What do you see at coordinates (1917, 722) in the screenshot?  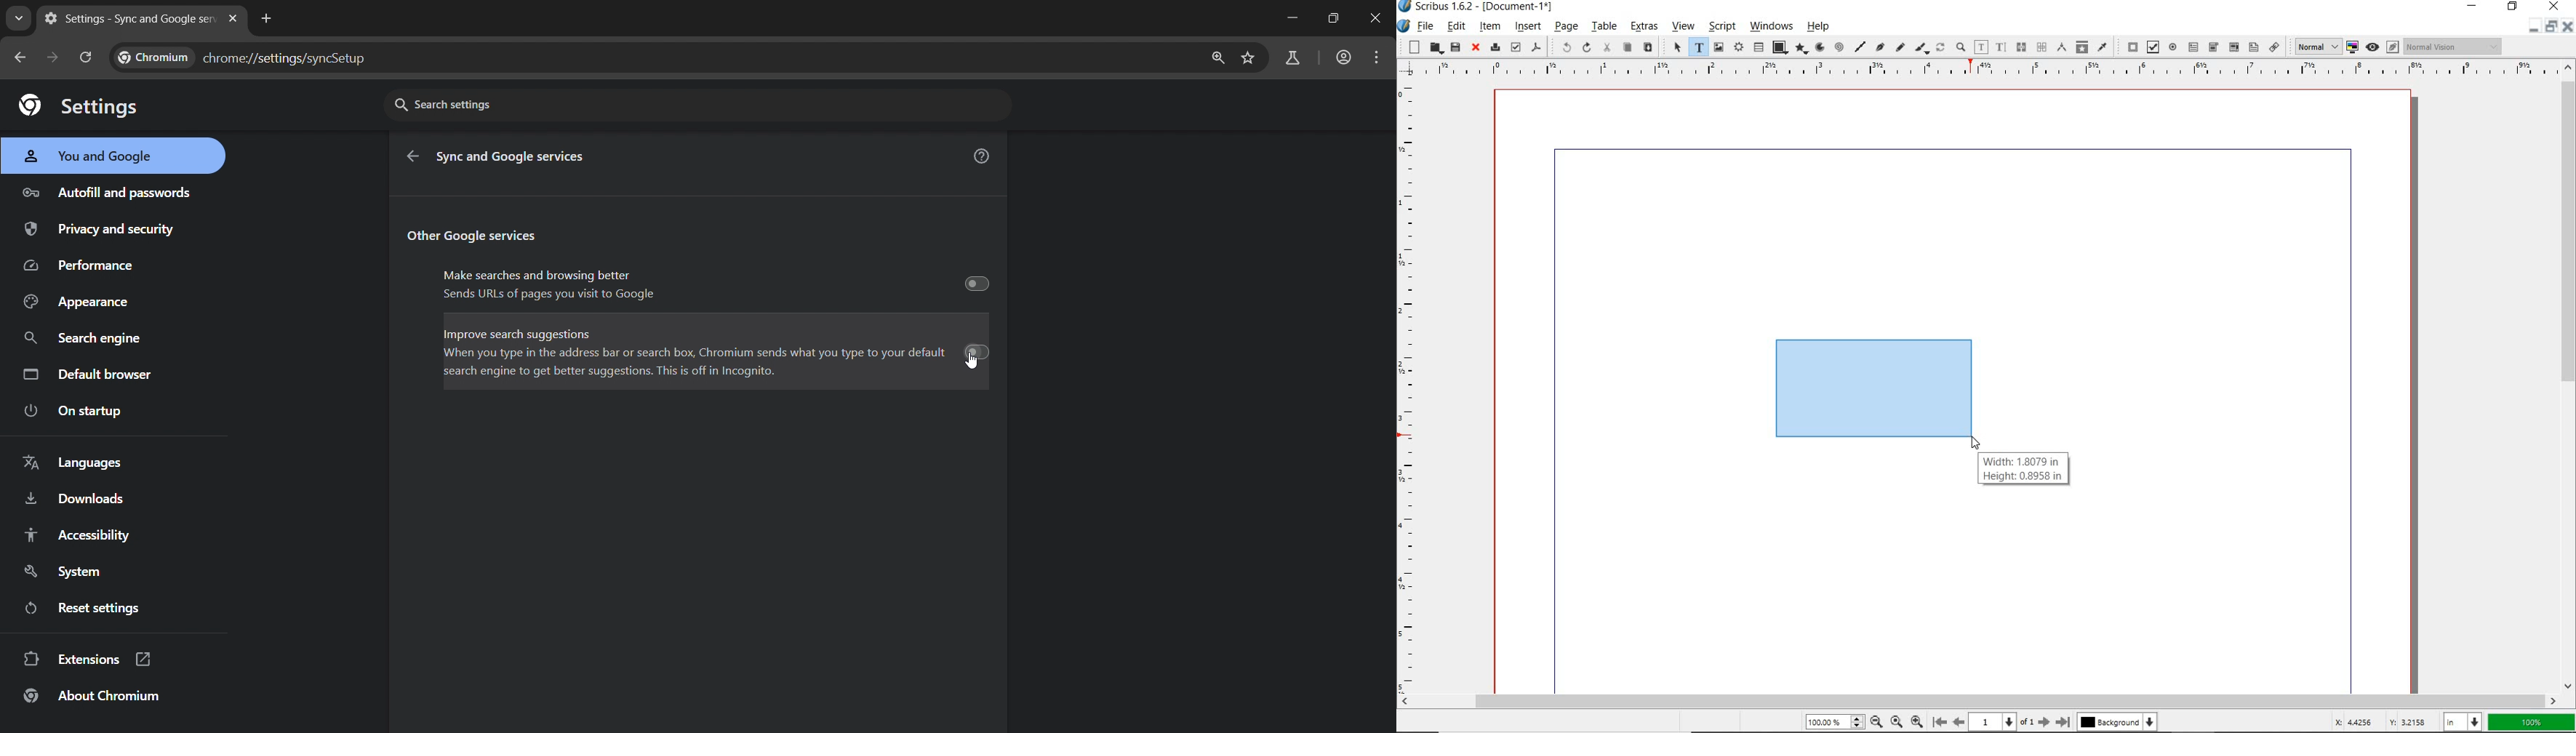 I see `Zoom In` at bounding box center [1917, 722].